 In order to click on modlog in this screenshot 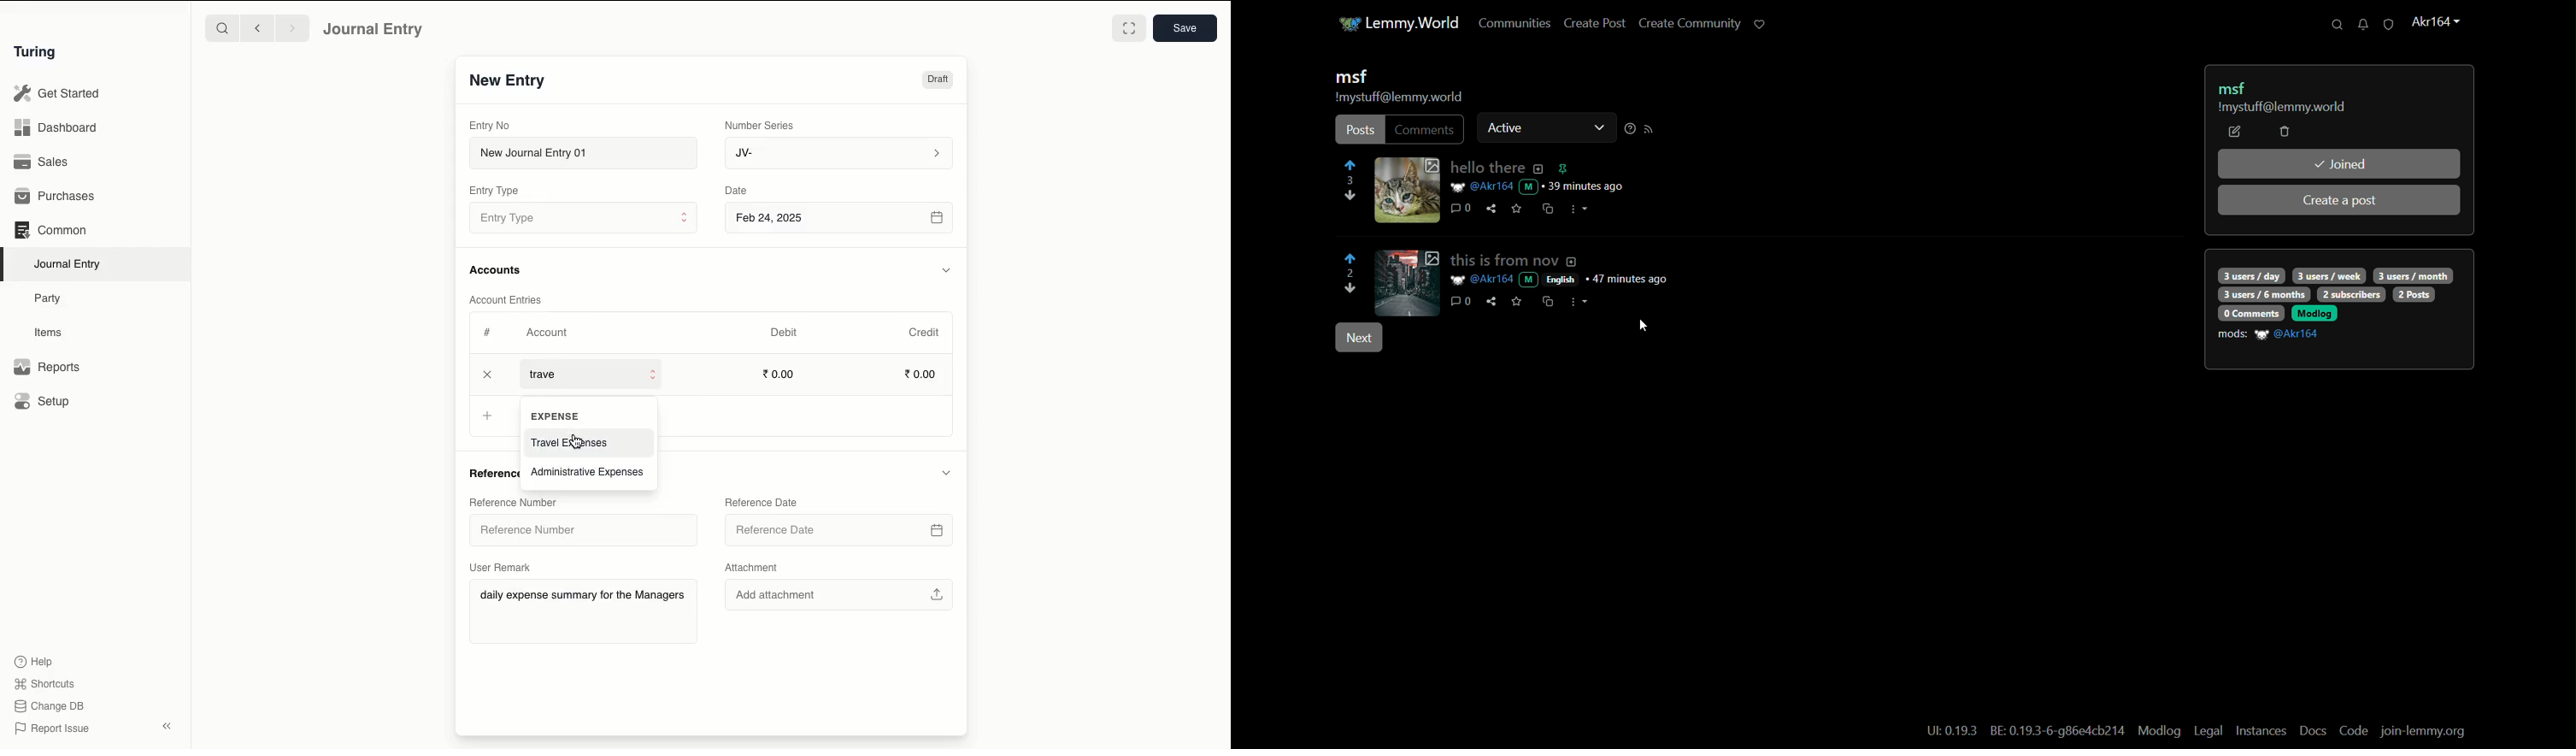, I will do `click(2314, 313)`.